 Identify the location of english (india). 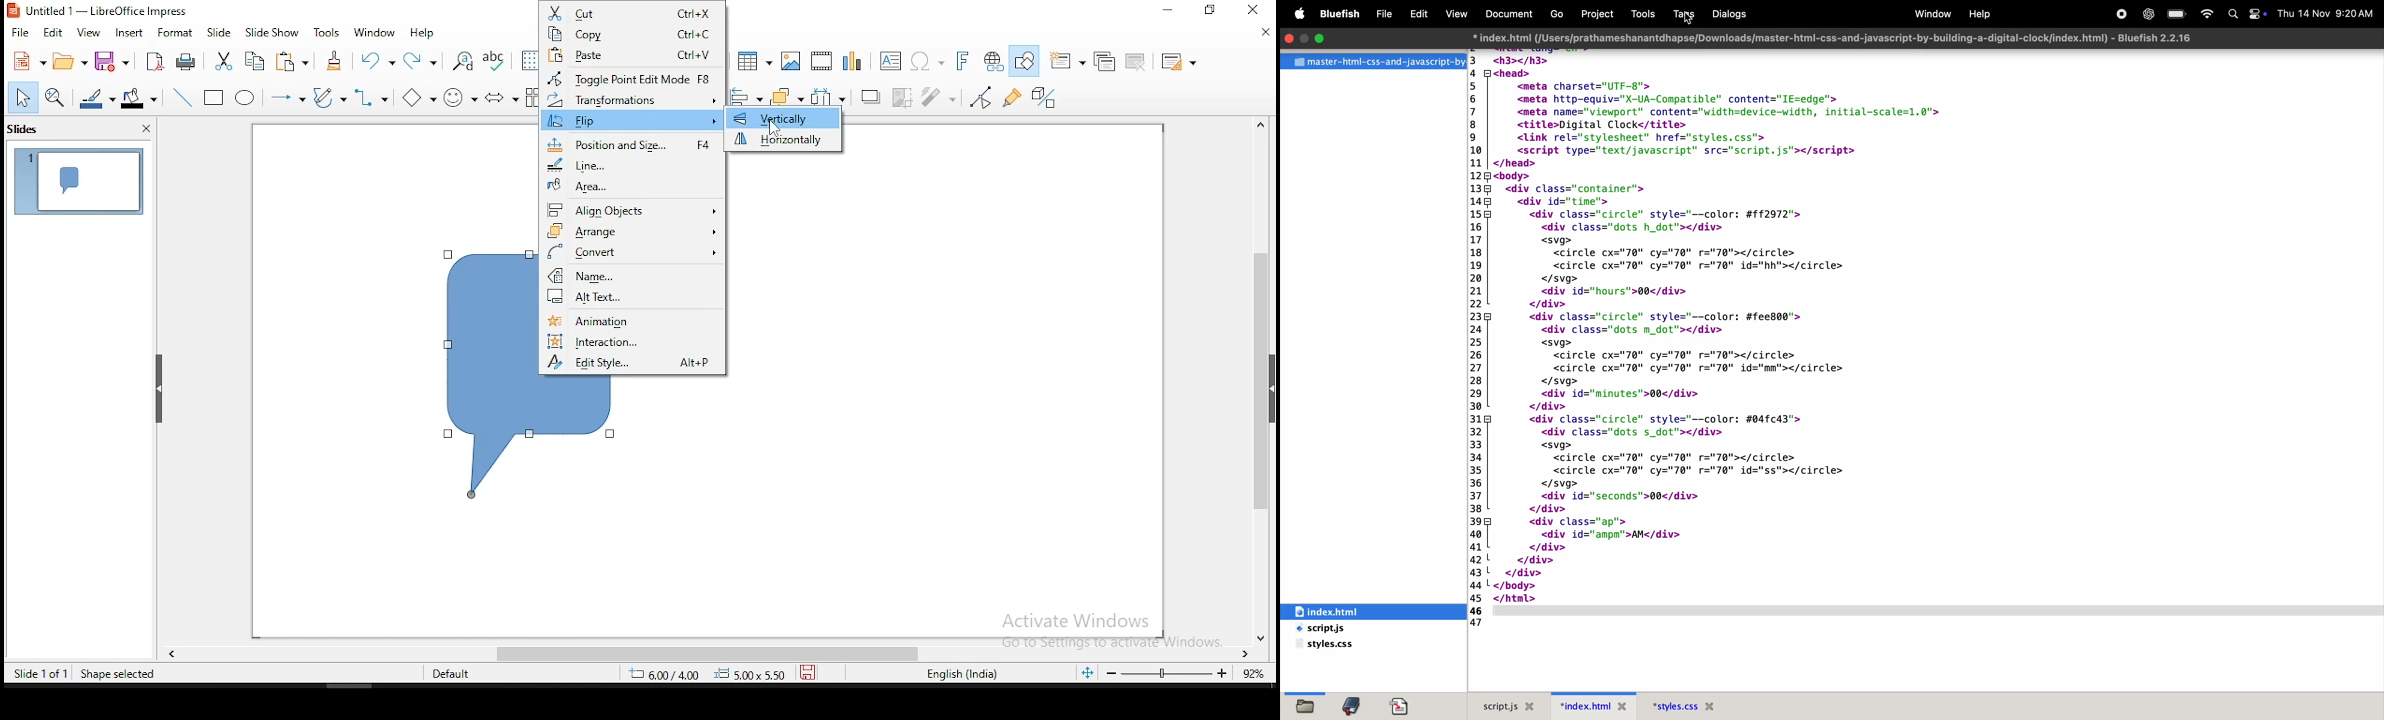
(954, 671).